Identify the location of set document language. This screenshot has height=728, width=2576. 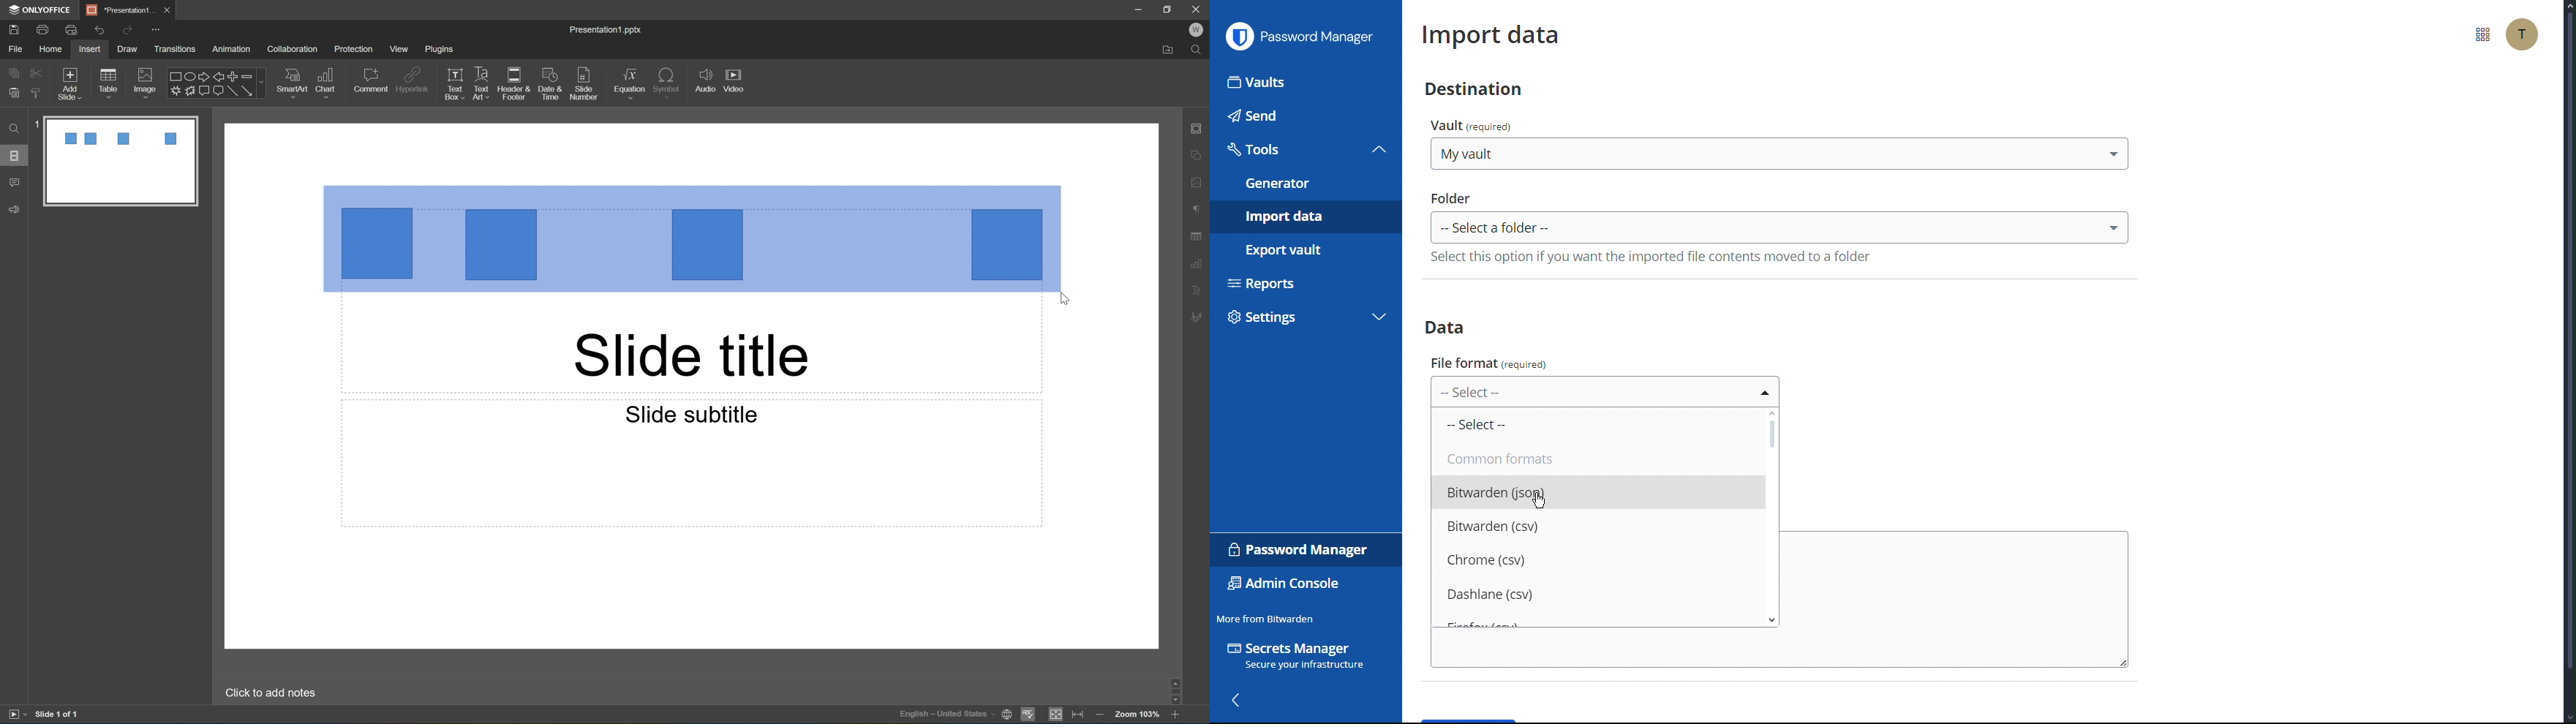
(954, 716).